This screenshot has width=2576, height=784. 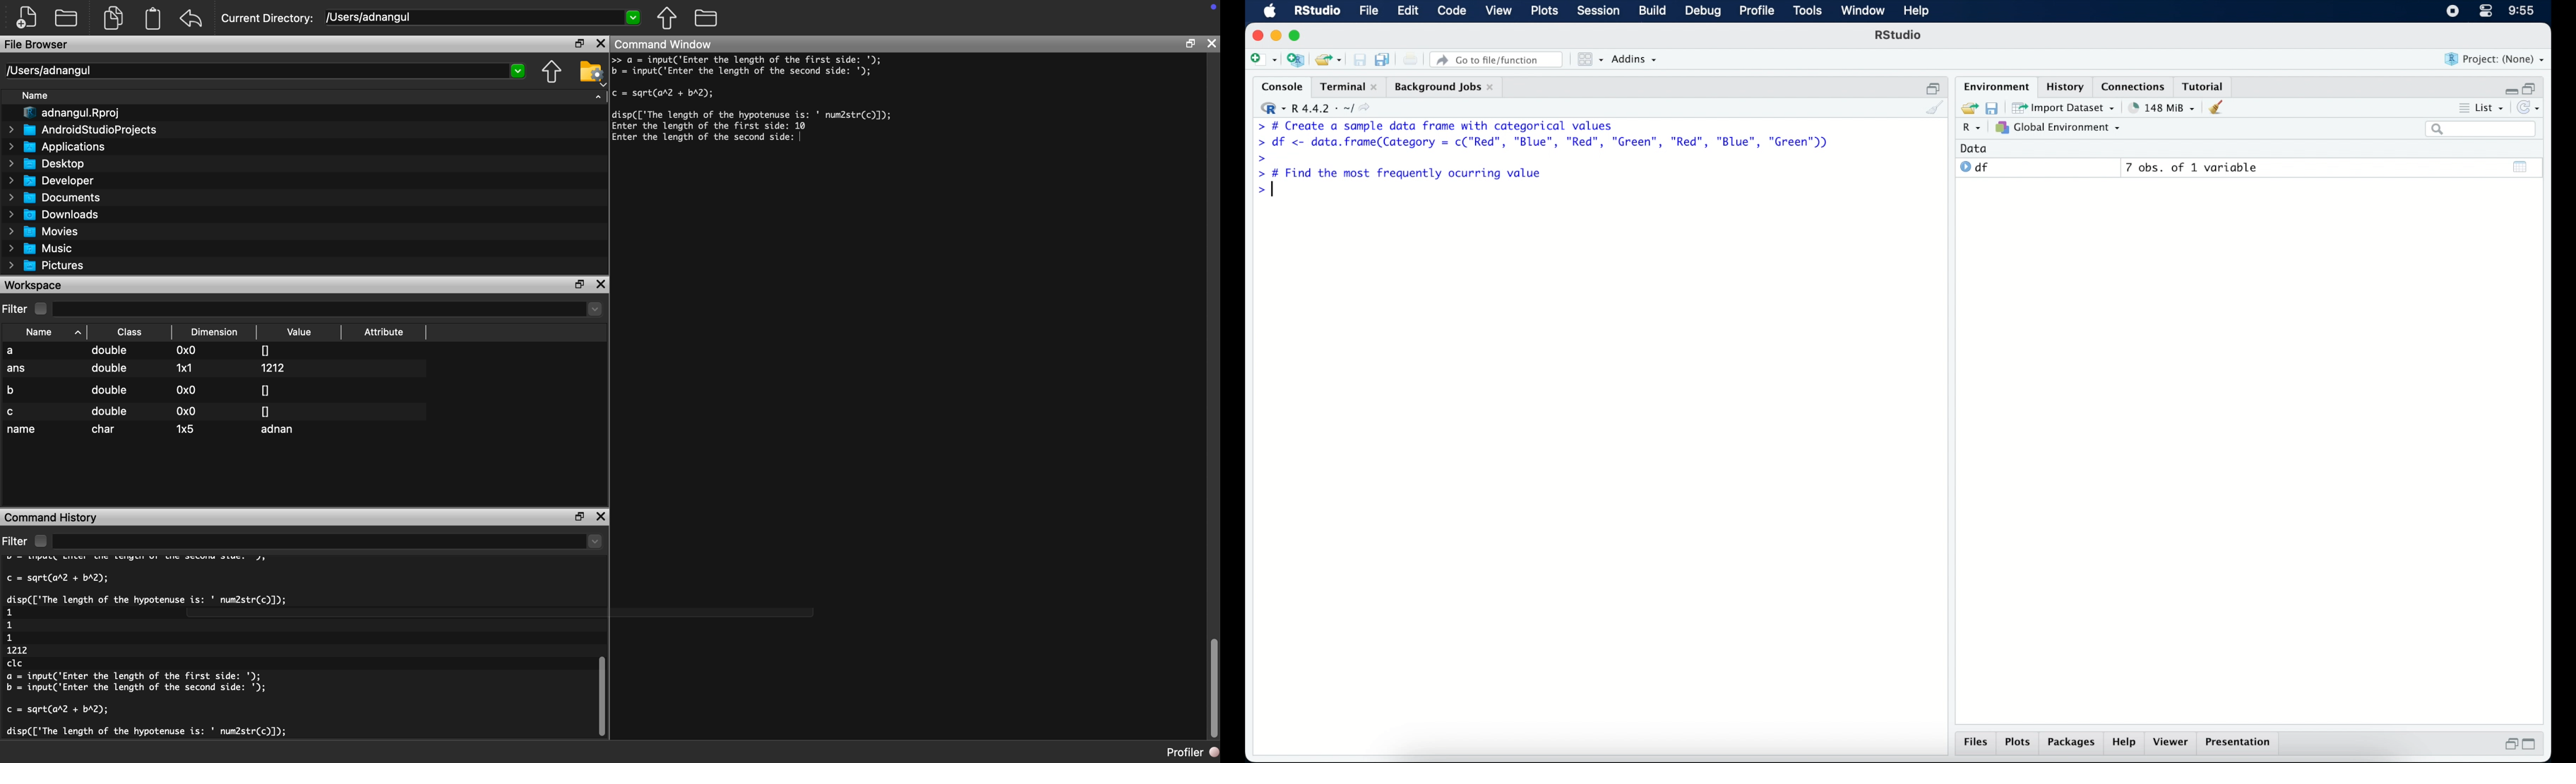 I want to click on open an existing project, so click(x=1329, y=60).